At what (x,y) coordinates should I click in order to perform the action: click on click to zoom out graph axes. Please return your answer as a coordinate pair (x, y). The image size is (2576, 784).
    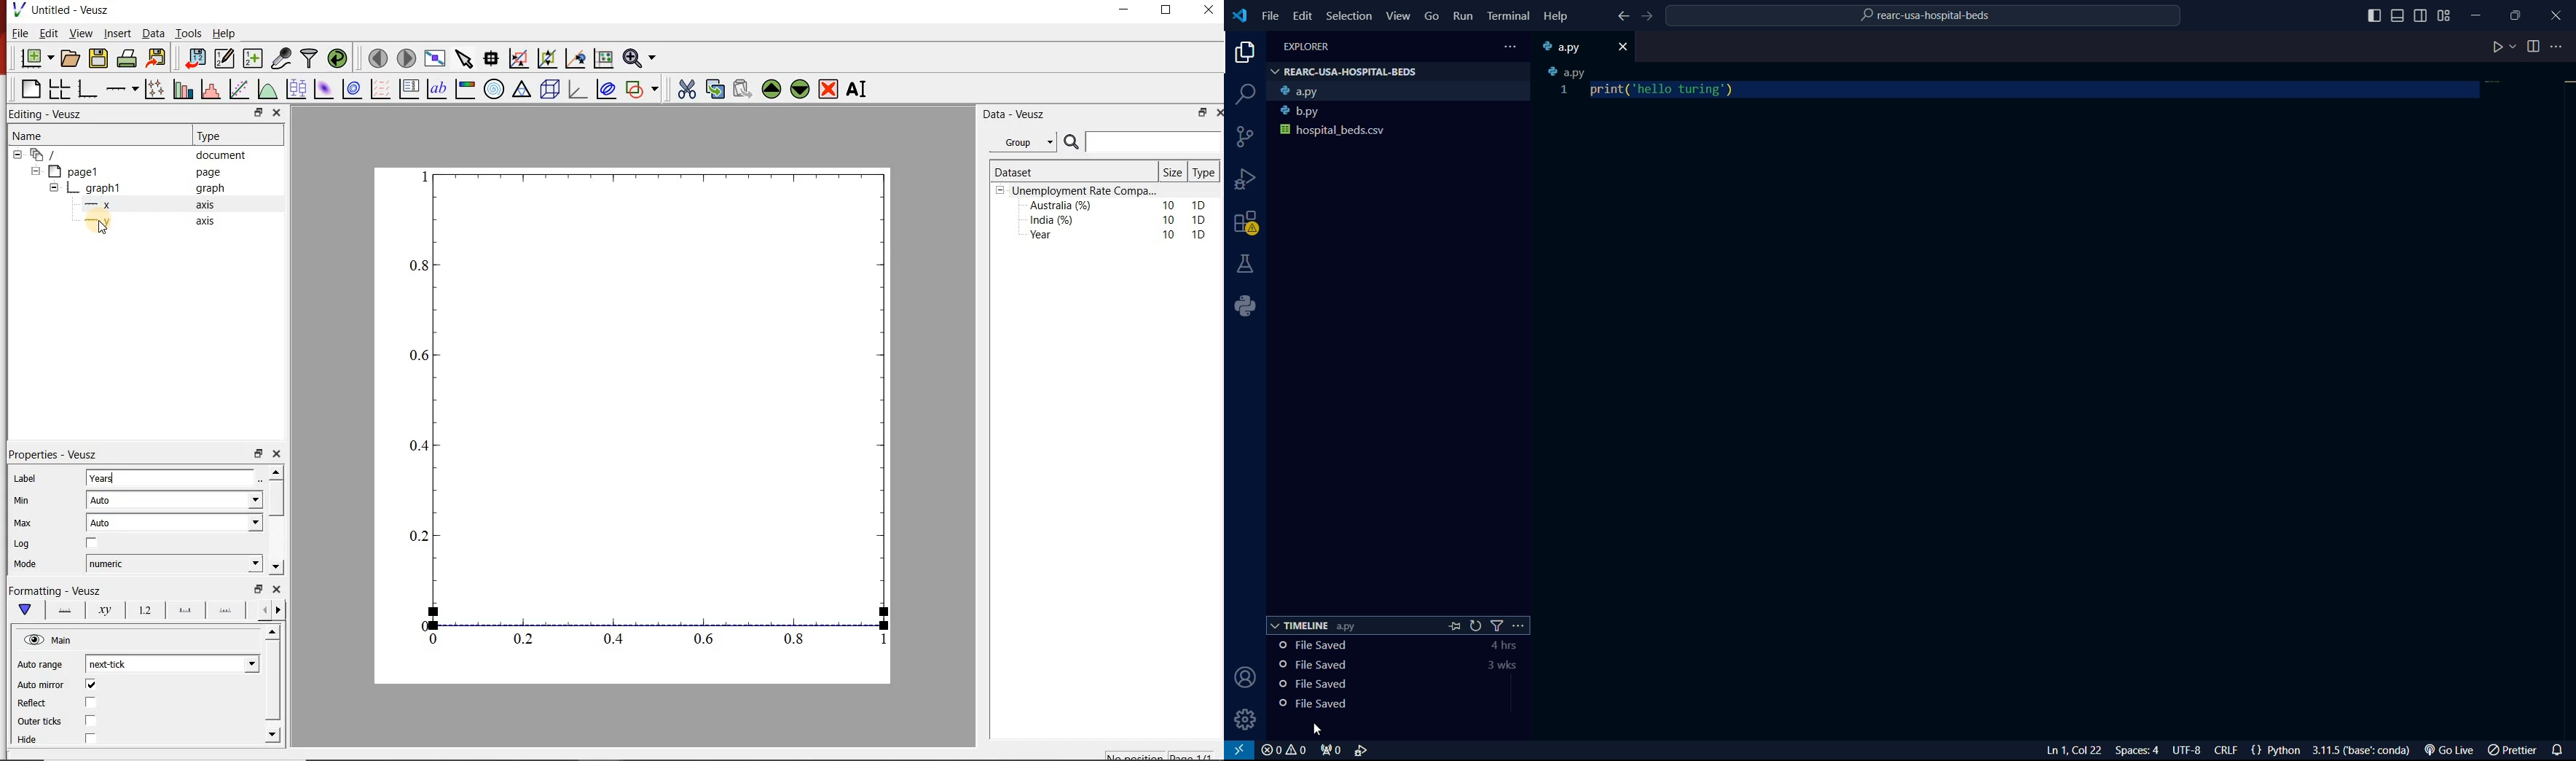
    Looking at the image, I should click on (548, 57).